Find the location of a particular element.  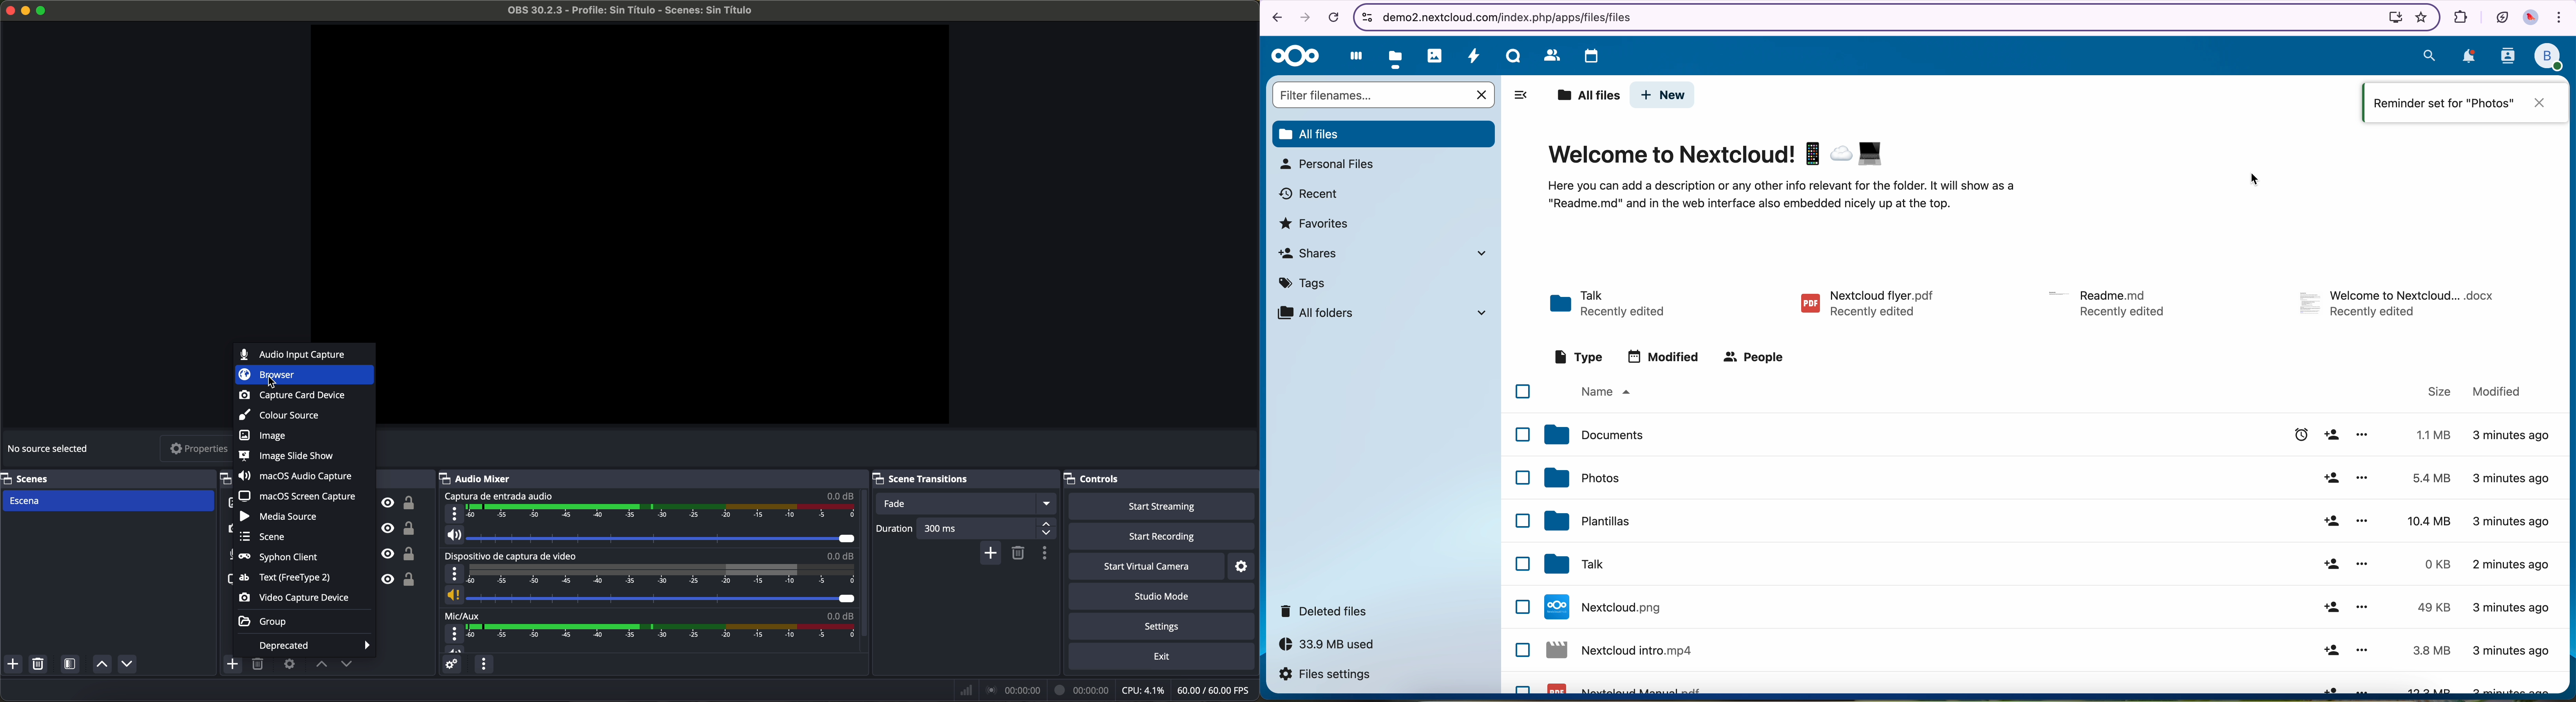

contacts is located at coordinates (1548, 55).